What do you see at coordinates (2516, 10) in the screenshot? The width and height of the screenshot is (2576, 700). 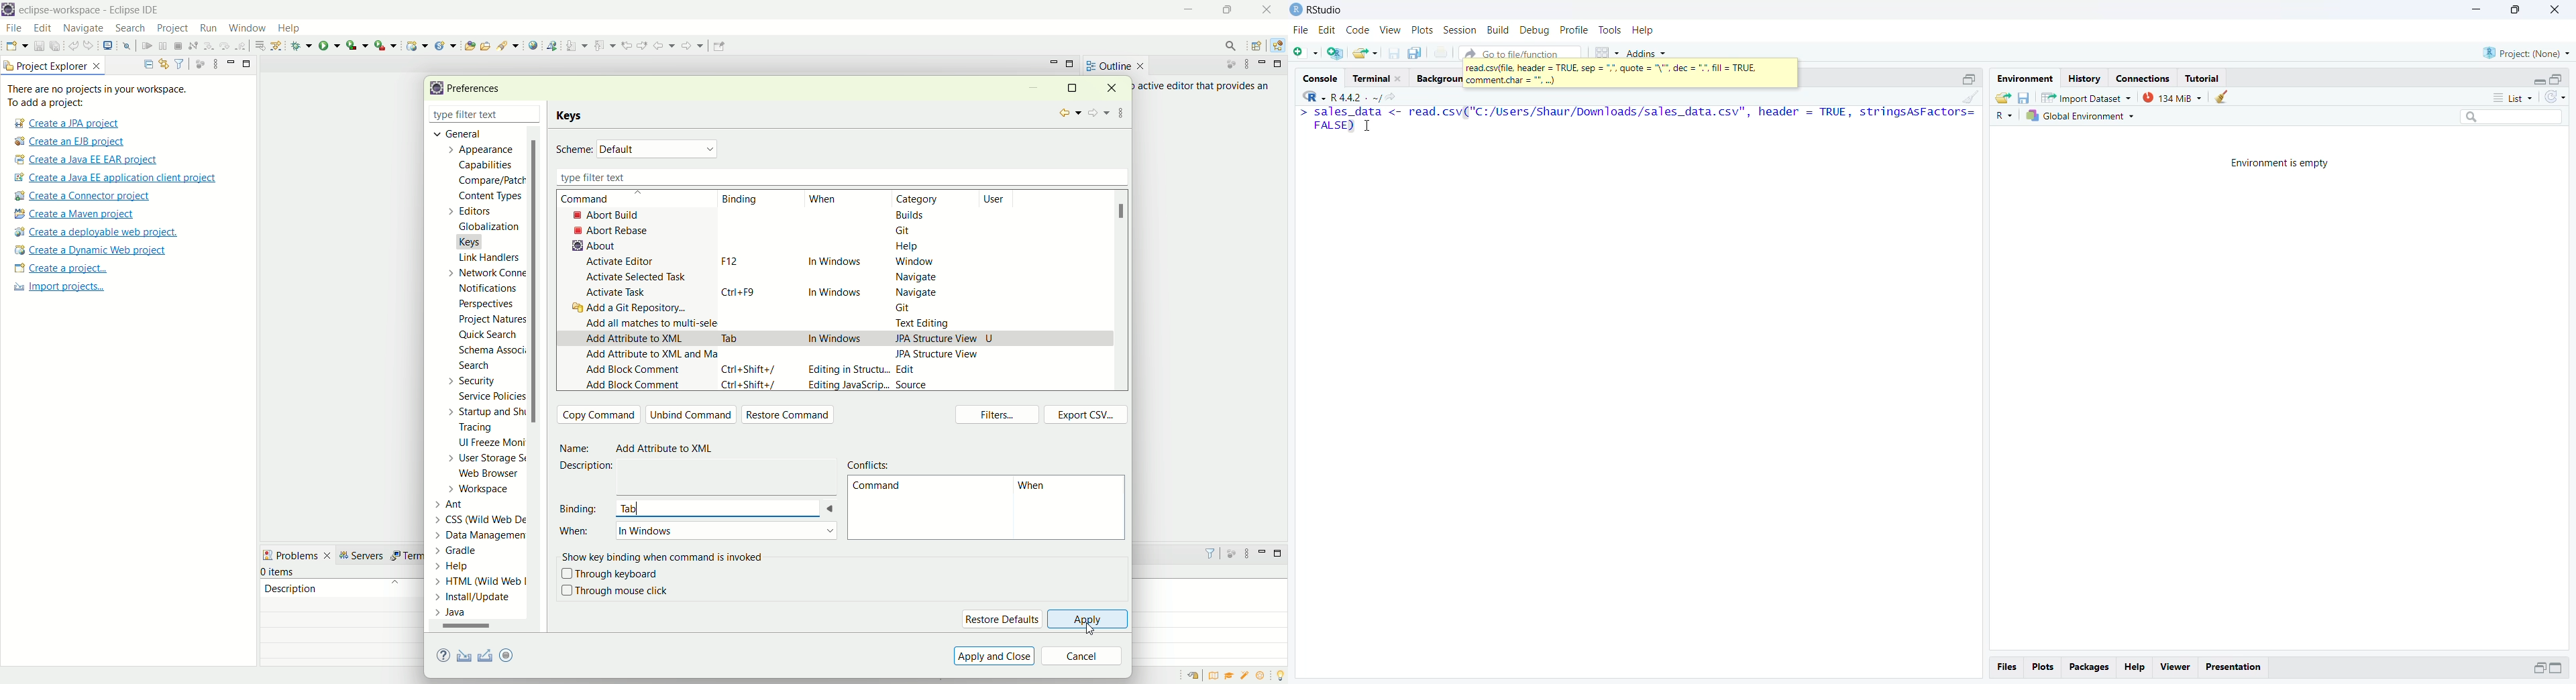 I see `Maximize` at bounding box center [2516, 10].